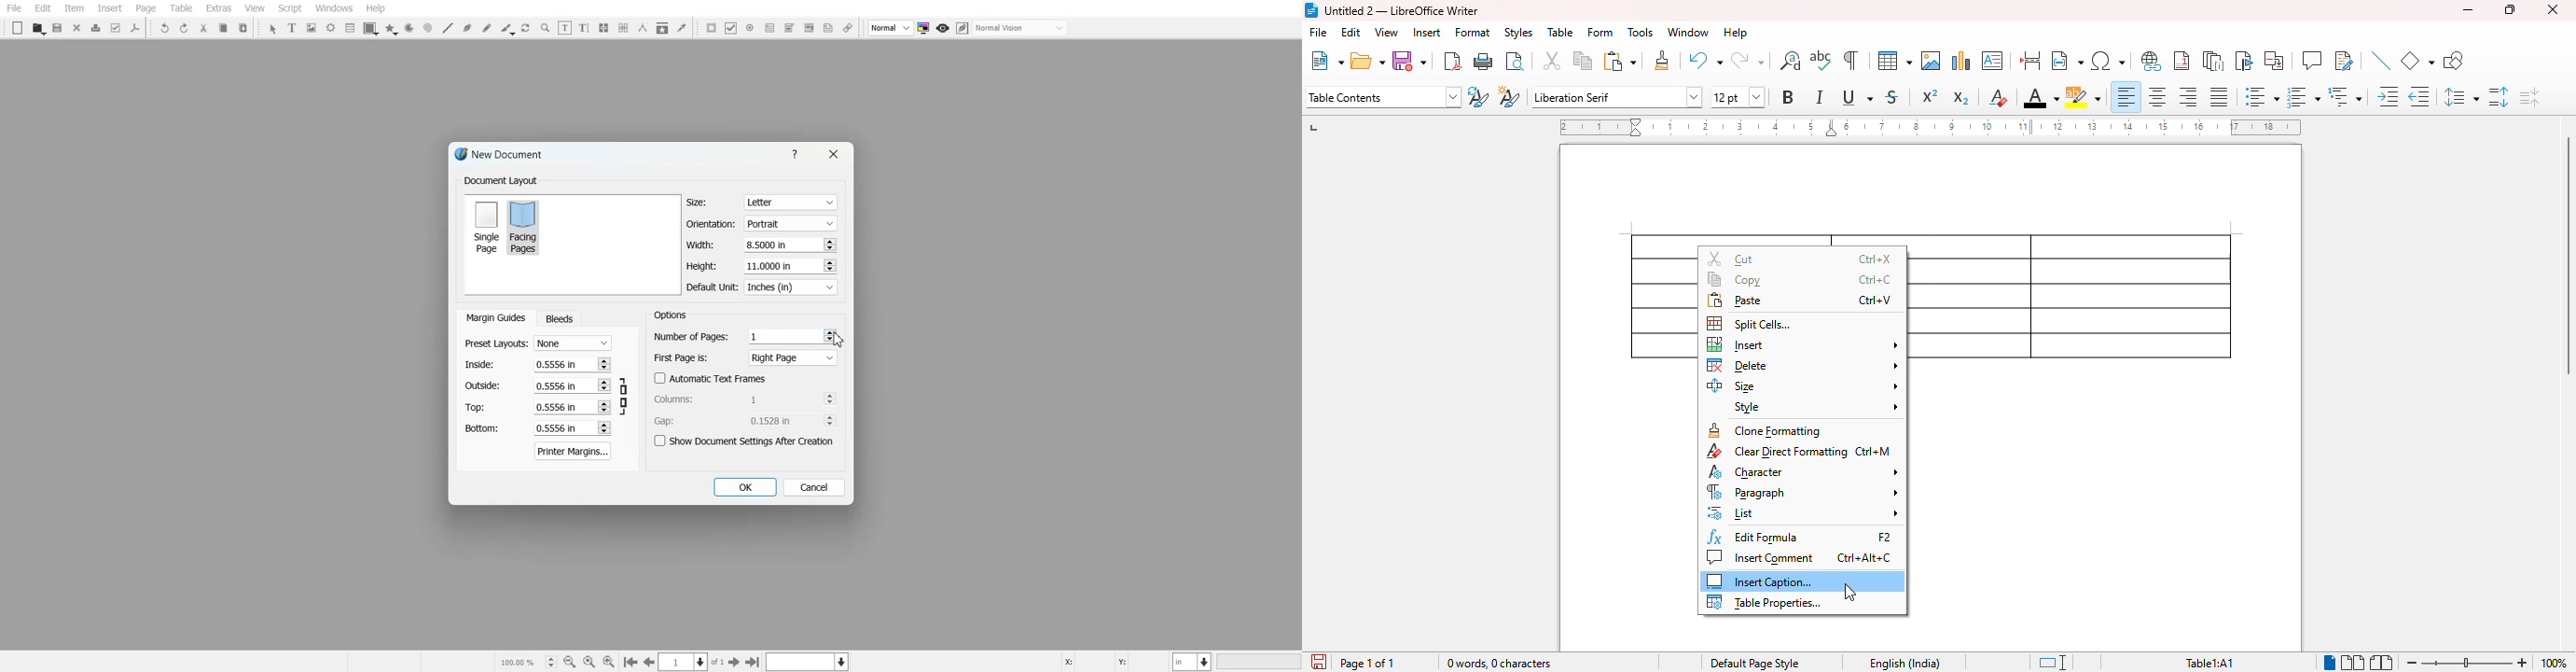 Image resolution: width=2576 pixels, height=672 pixels. What do you see at coordinates (1705, 60) in the screenshot?
I see `undo` at bounding box center [1705, 60].